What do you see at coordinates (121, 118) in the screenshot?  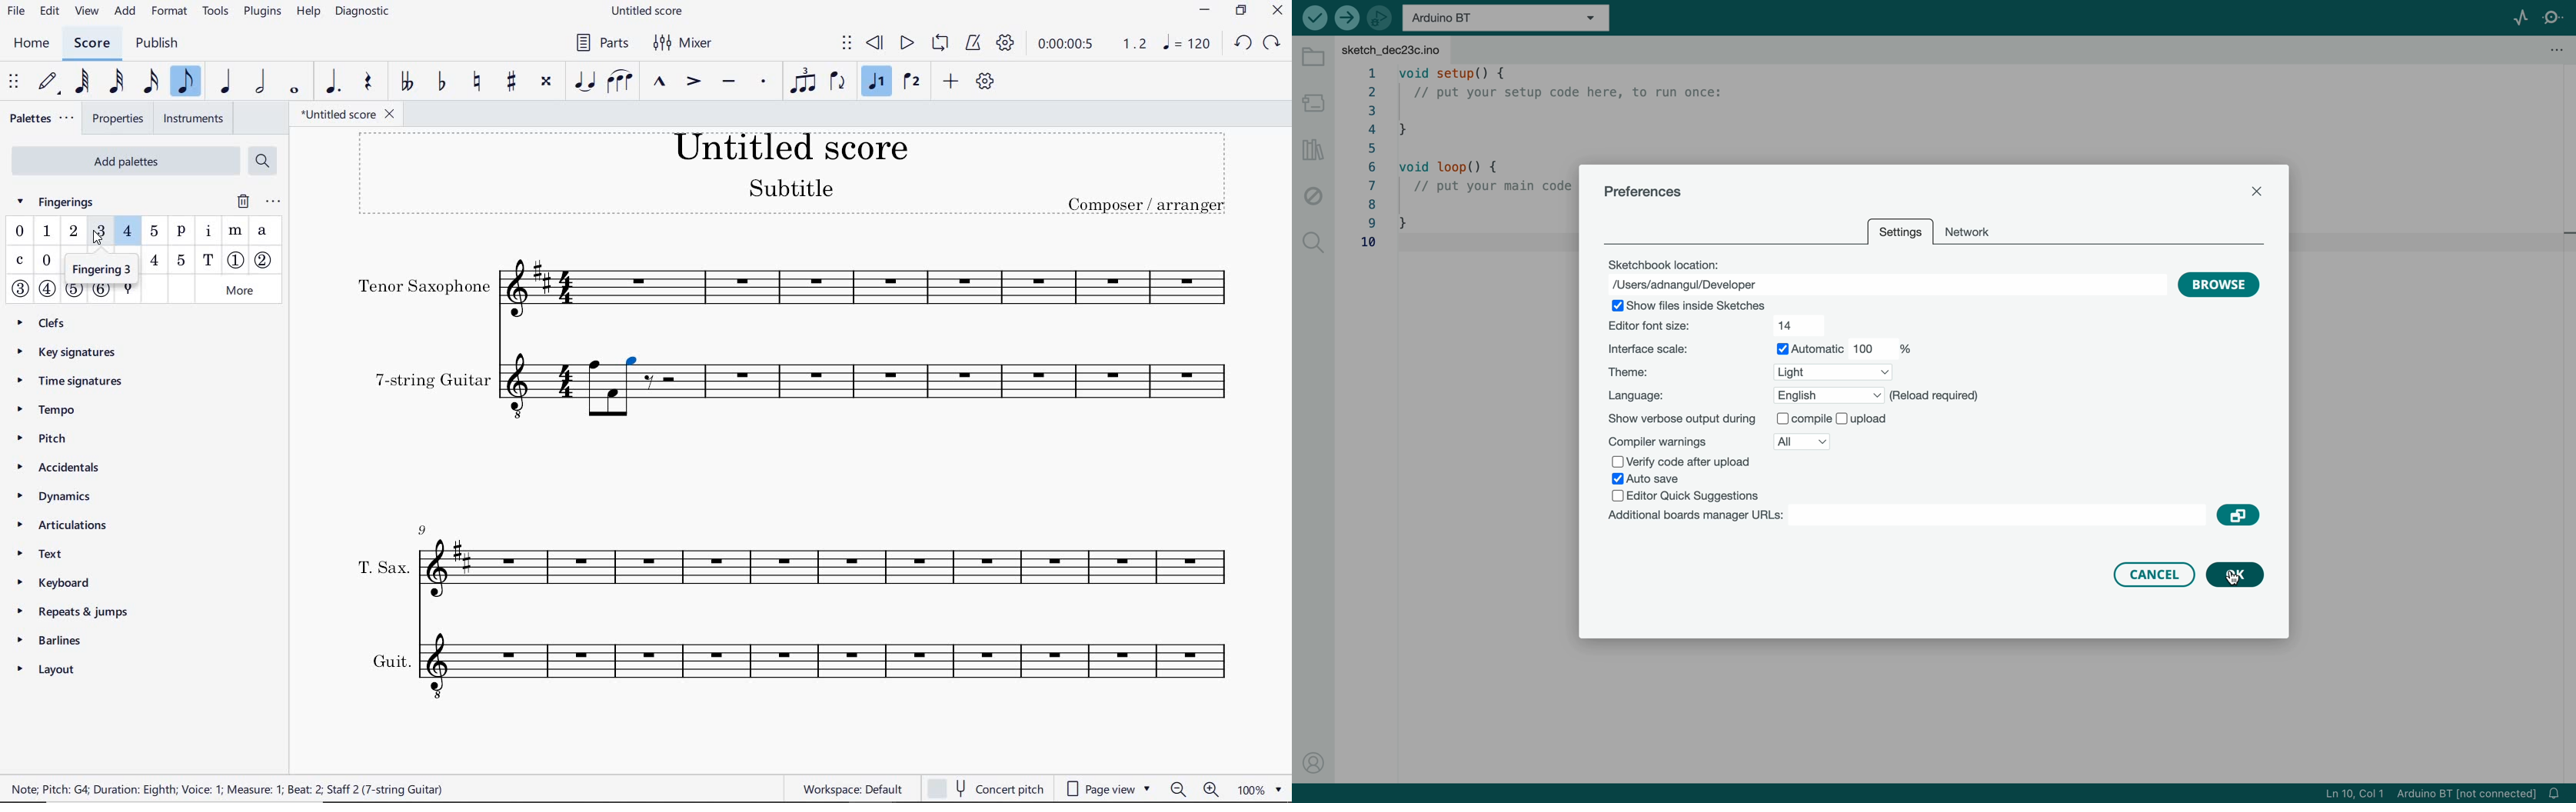 I see `PROPERTIES` at bounding box center [121, 118].